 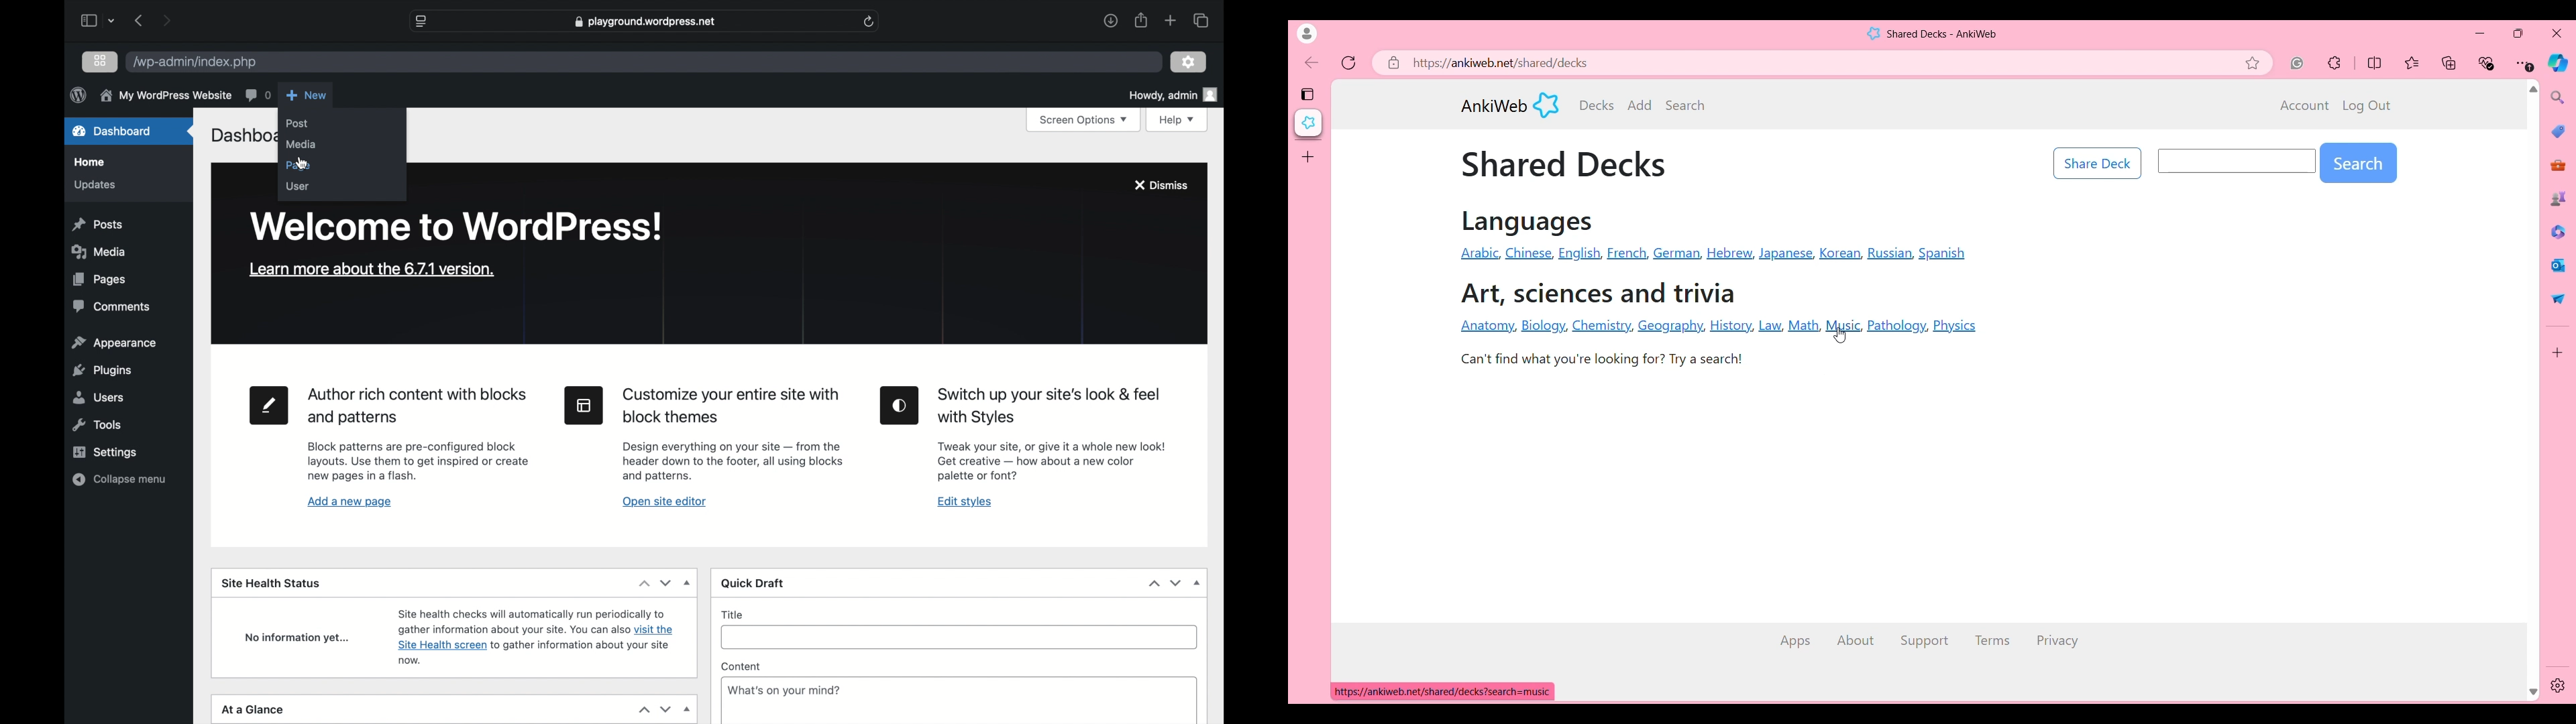 What do you see at coordinates (2297, 63) in the screenshot?
I see `Grammarly extension` at bounding box center [2297, 63].